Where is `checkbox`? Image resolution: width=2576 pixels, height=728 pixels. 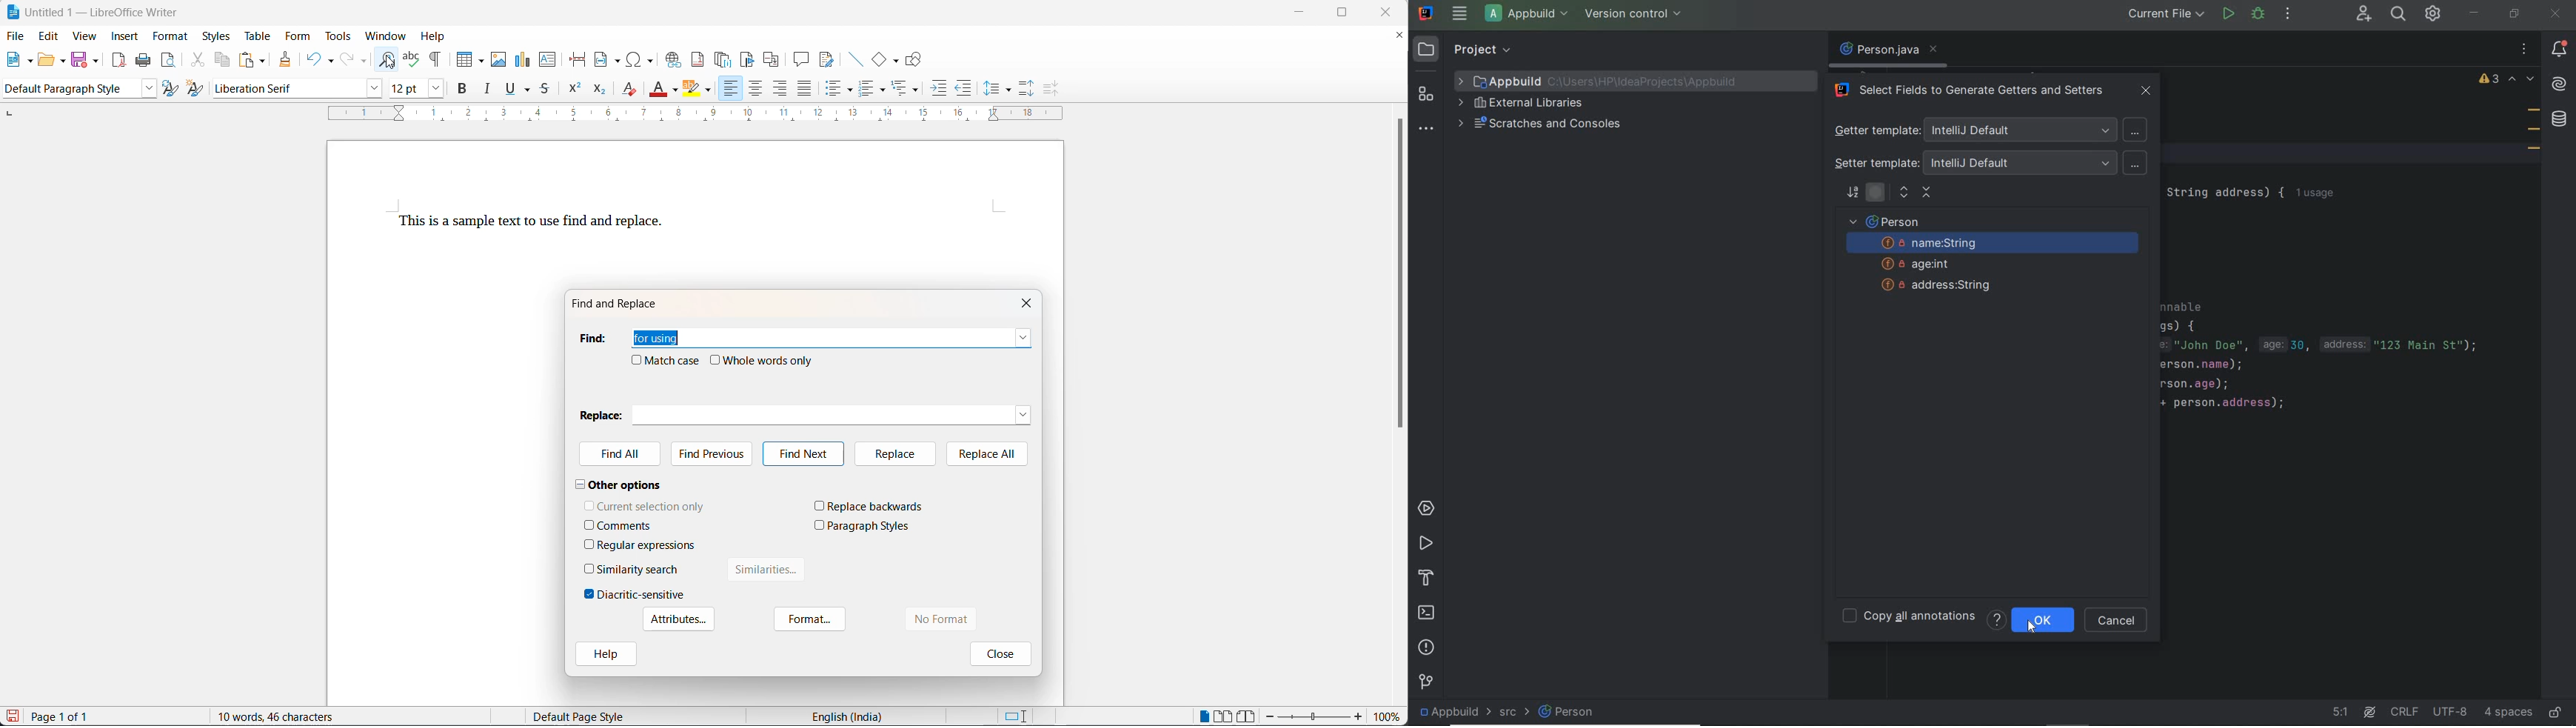 checkbox is located at coordinates (820, 505).